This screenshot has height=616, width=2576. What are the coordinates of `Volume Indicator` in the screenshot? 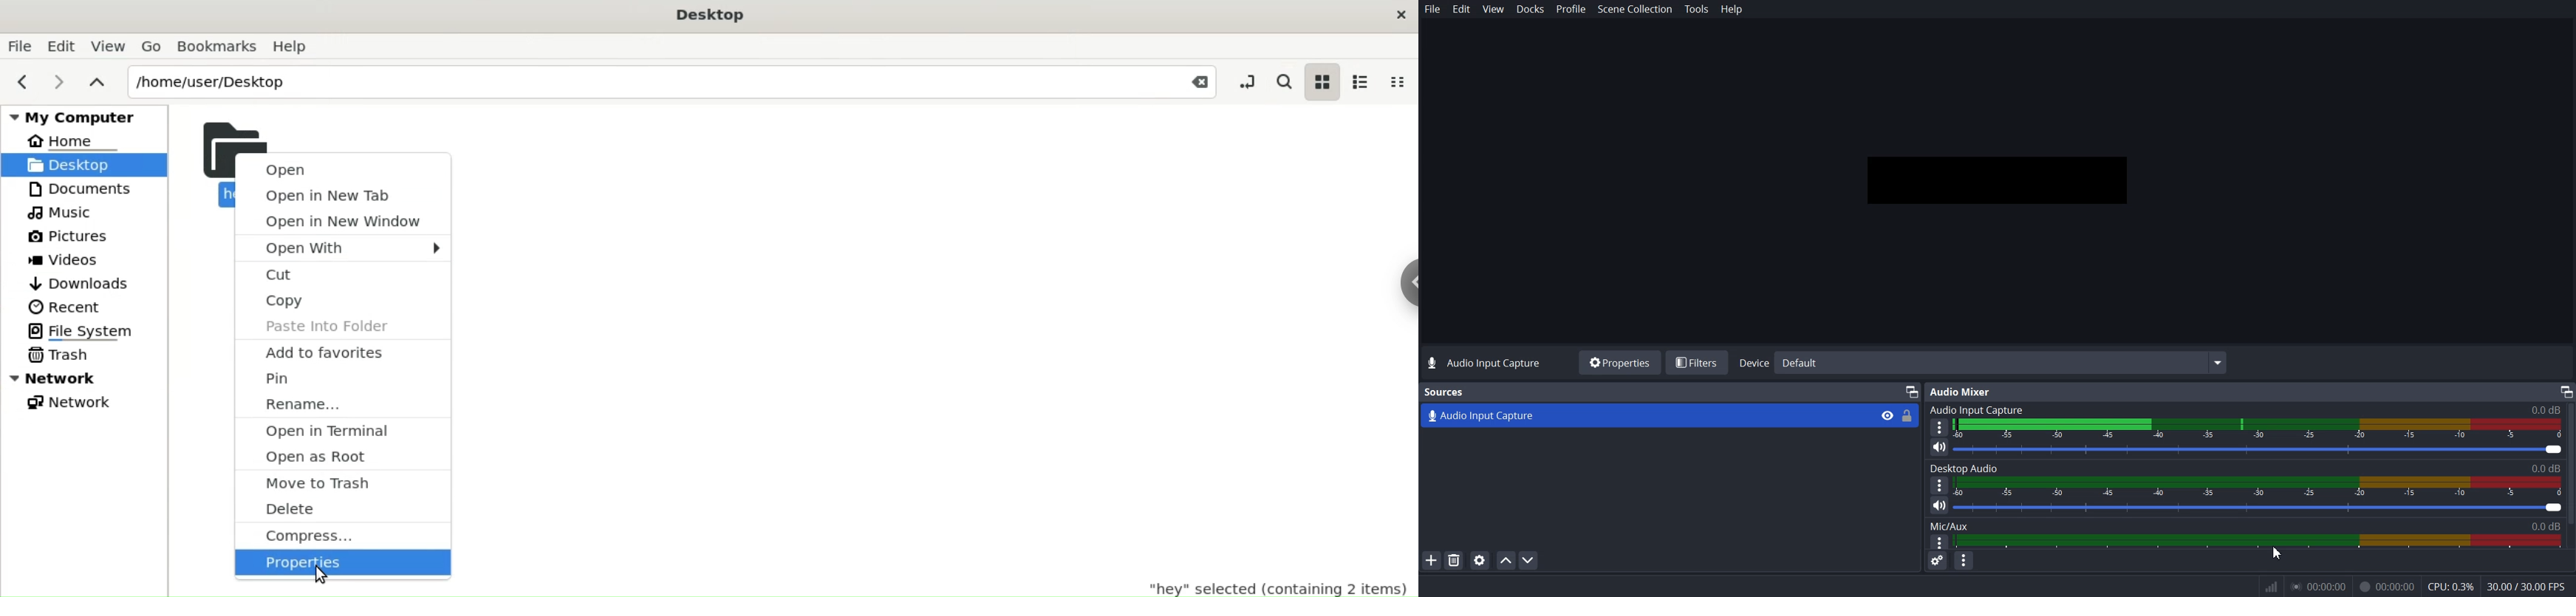 It's located at (2266, 488).